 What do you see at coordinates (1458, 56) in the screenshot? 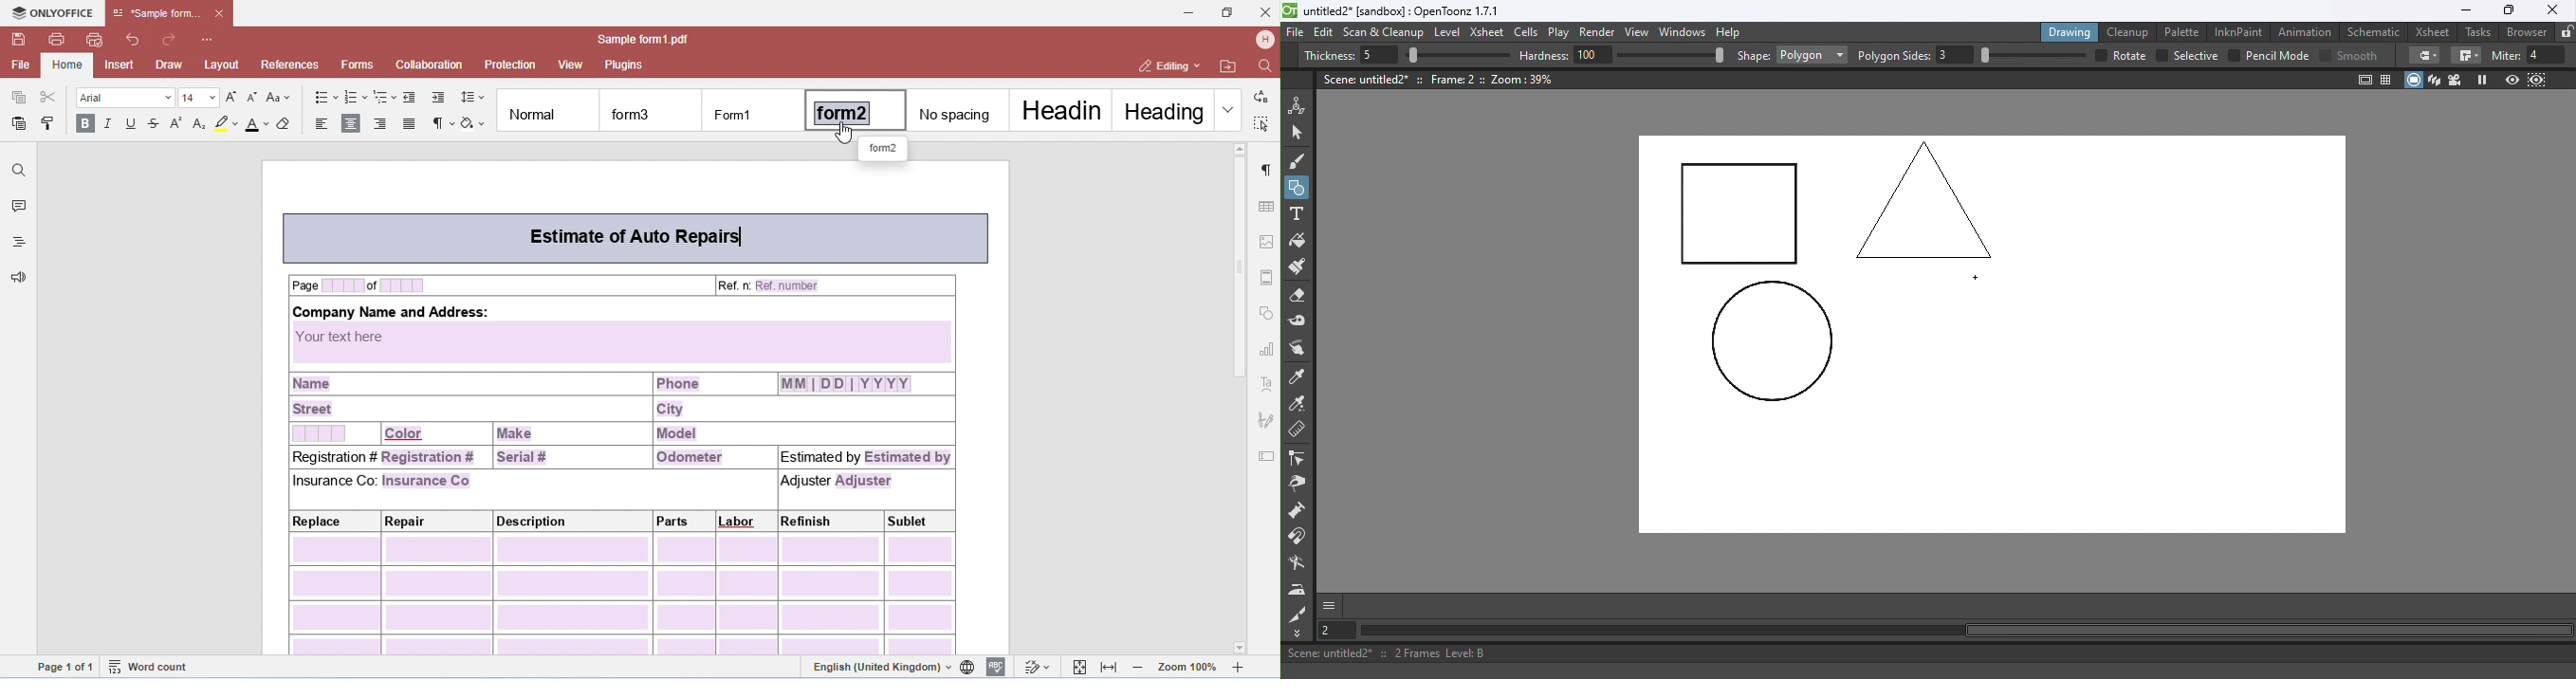
I see `slider` at bounding box center [1458, 56].